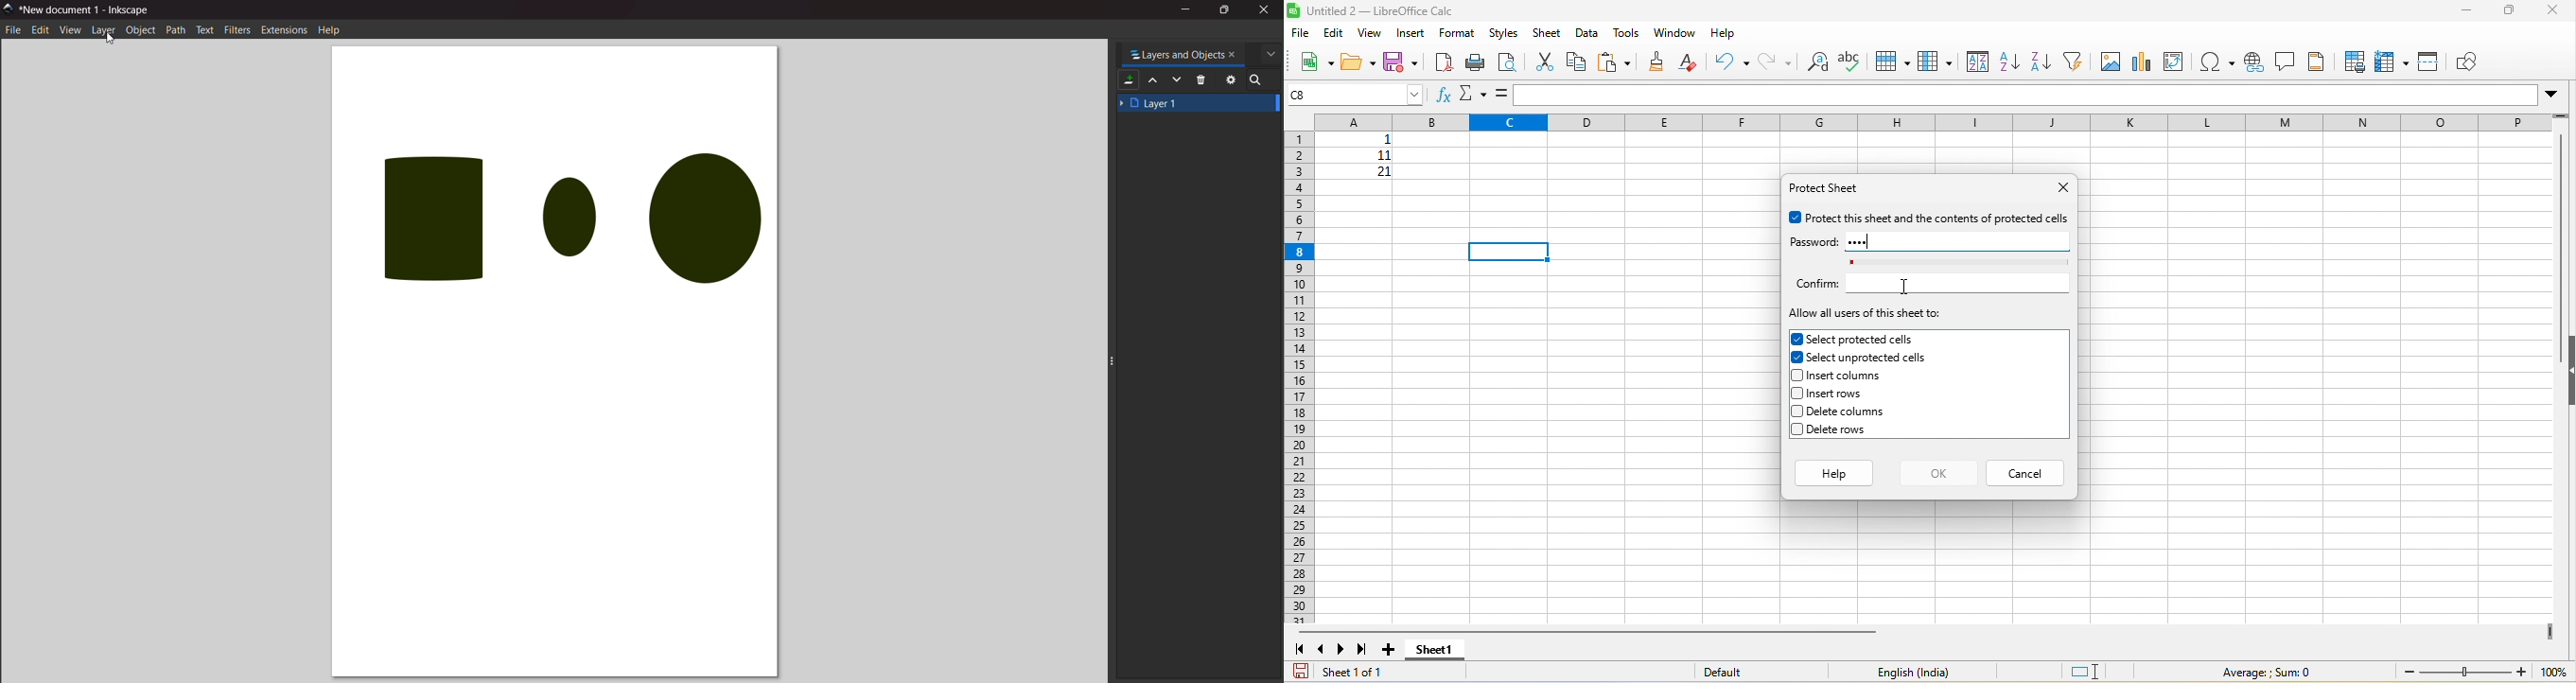  What do you see at coordinates (1509, 251) in the screenshot?
I see `selected cell` at bounding box center [1509, 251].